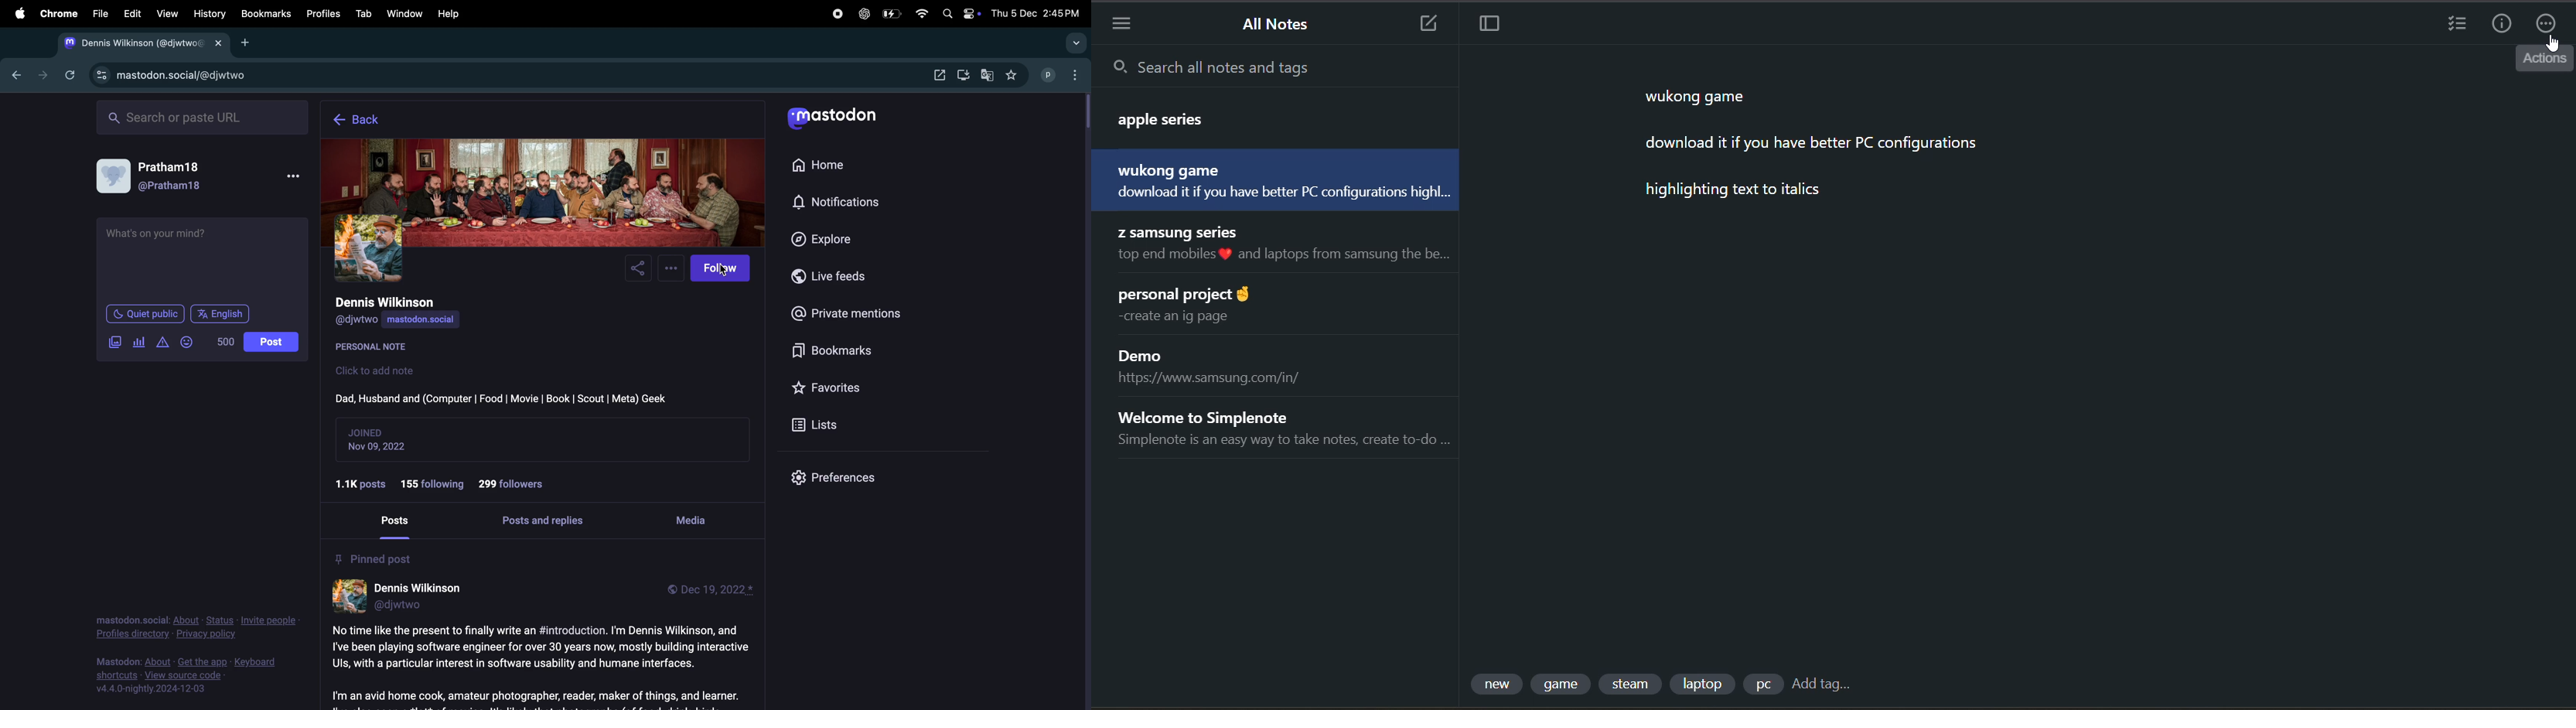  I want to click on dad husband, so click(502, 397).